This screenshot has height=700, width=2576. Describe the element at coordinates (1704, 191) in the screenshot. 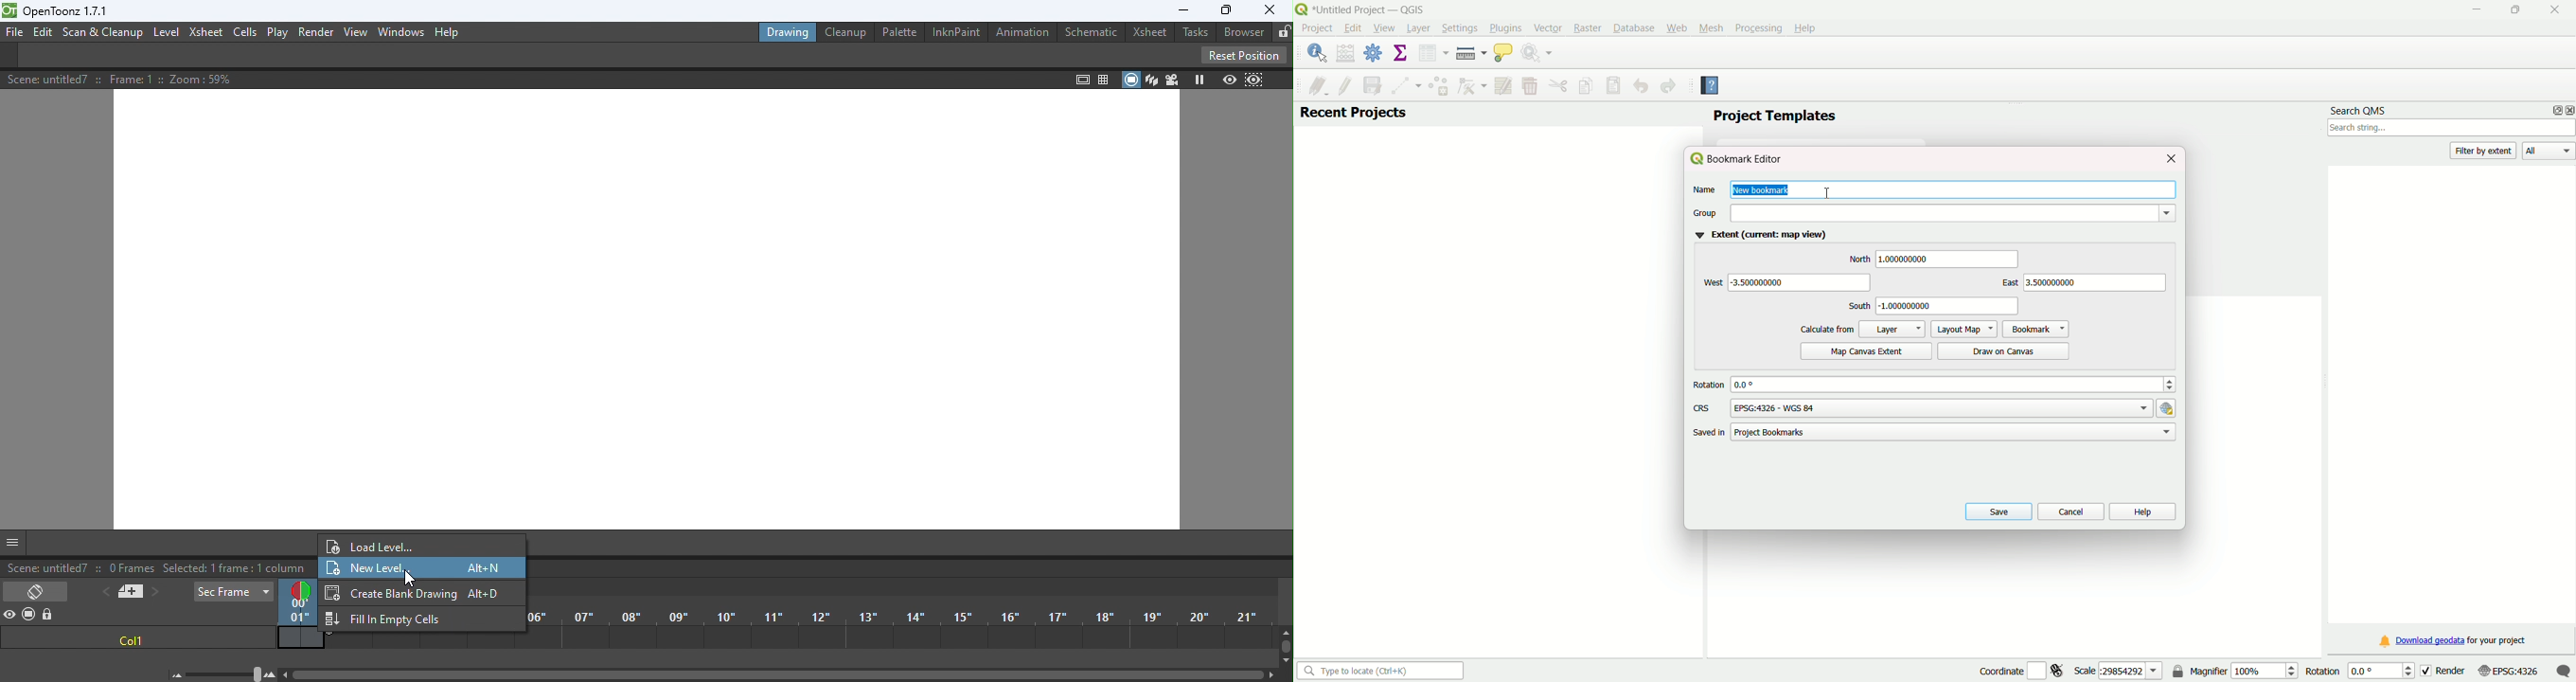

I see `Name` at that location.